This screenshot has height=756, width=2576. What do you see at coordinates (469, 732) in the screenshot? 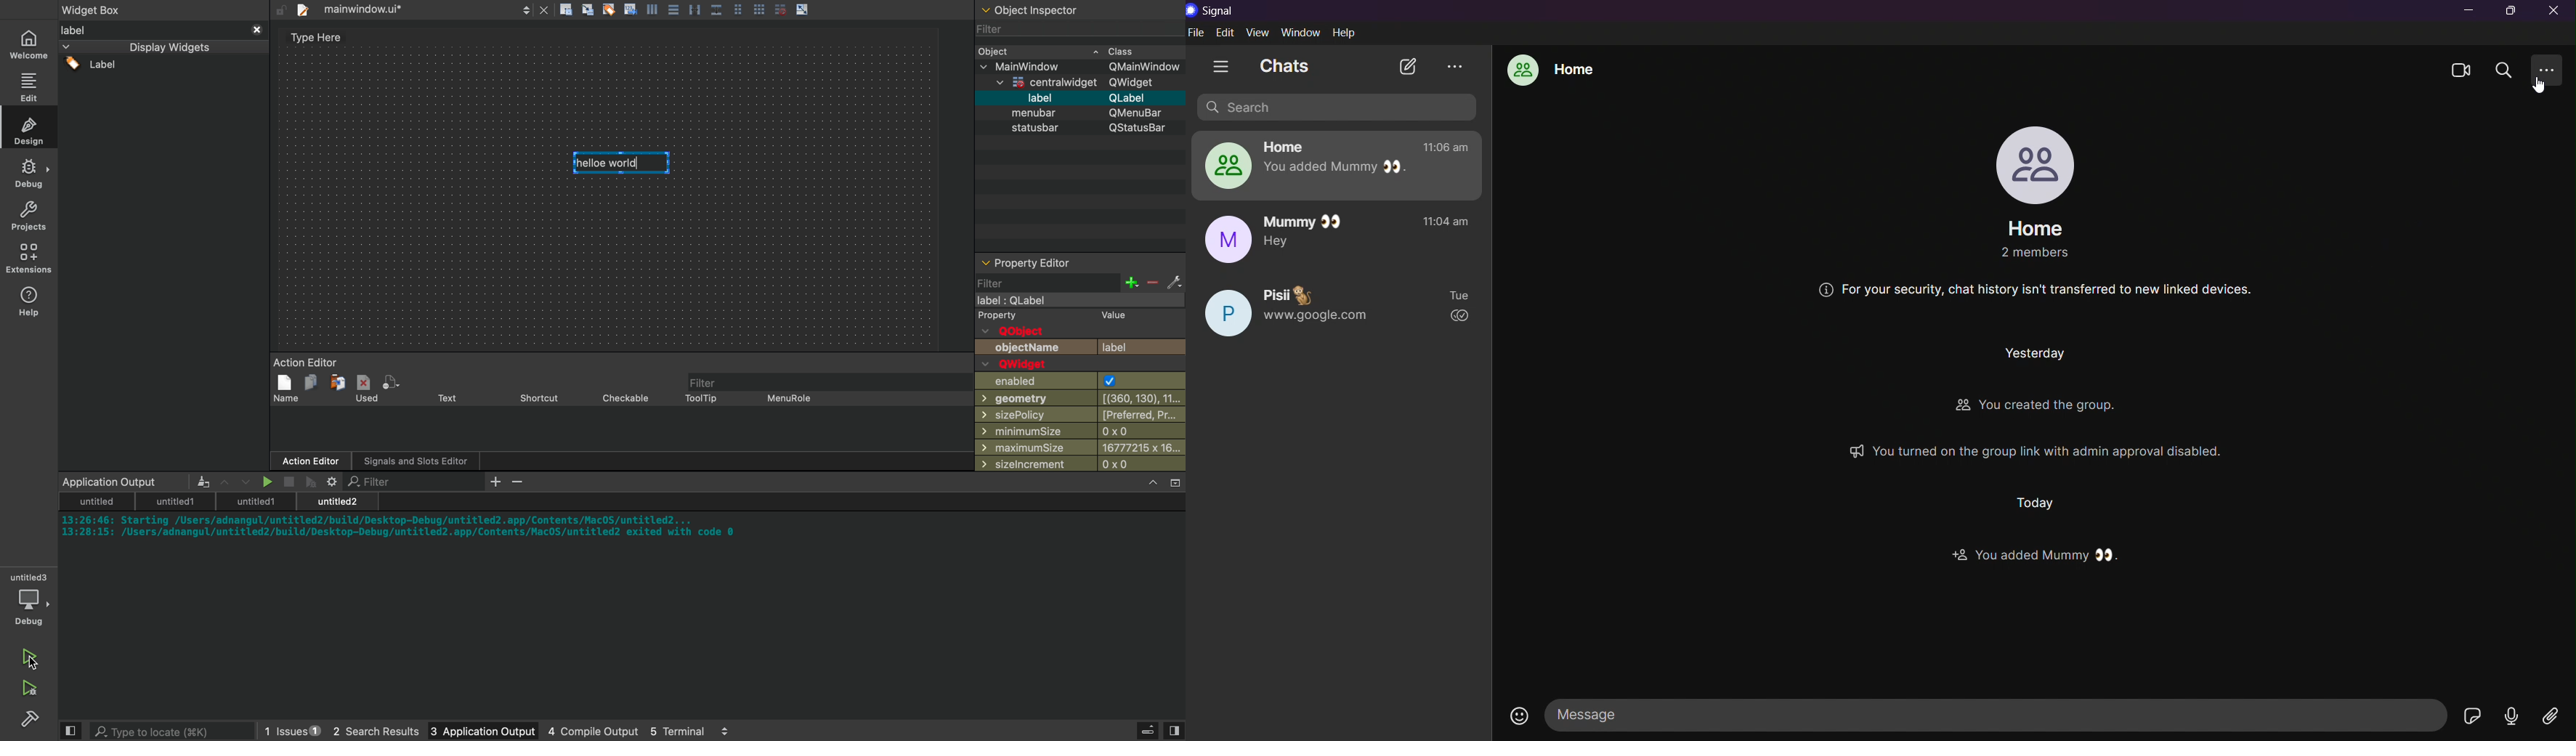
I see `3 application output` at bounding box center [469, 732].